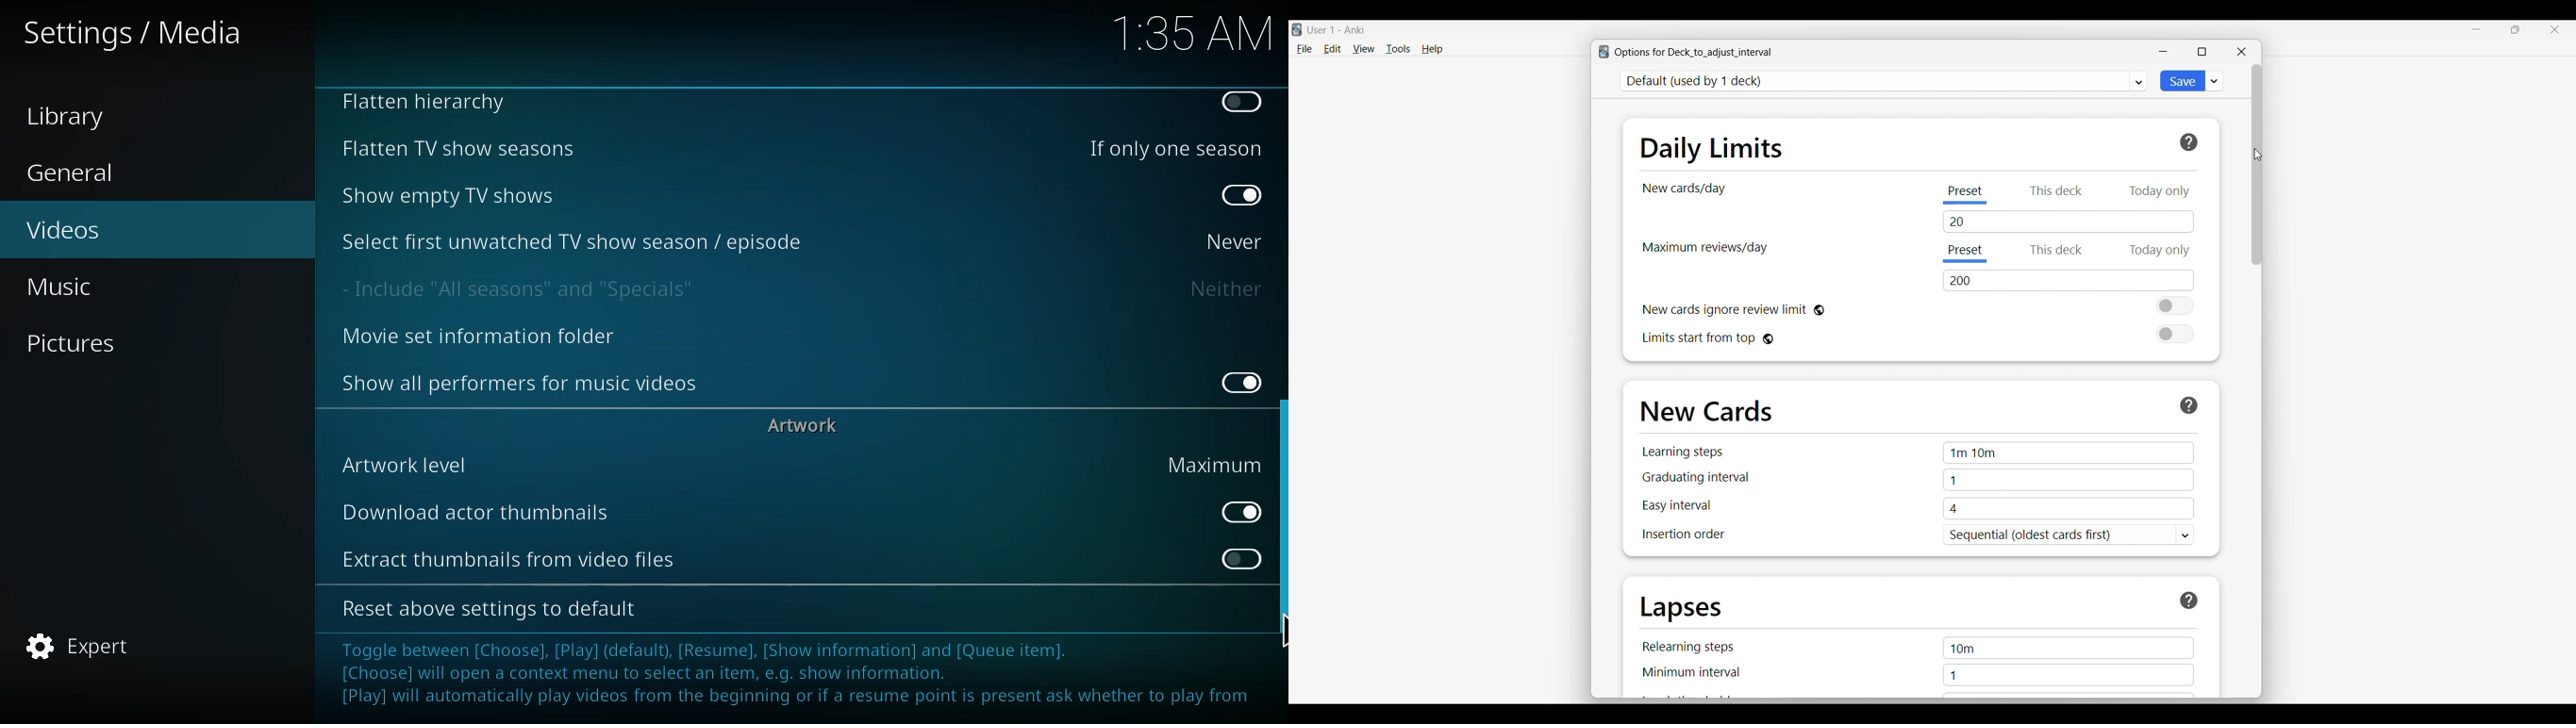  What do you see at coordinates (574, 240) in the screenshot?
I see `select first unwanted TV show` at bounding box center [574, 240].